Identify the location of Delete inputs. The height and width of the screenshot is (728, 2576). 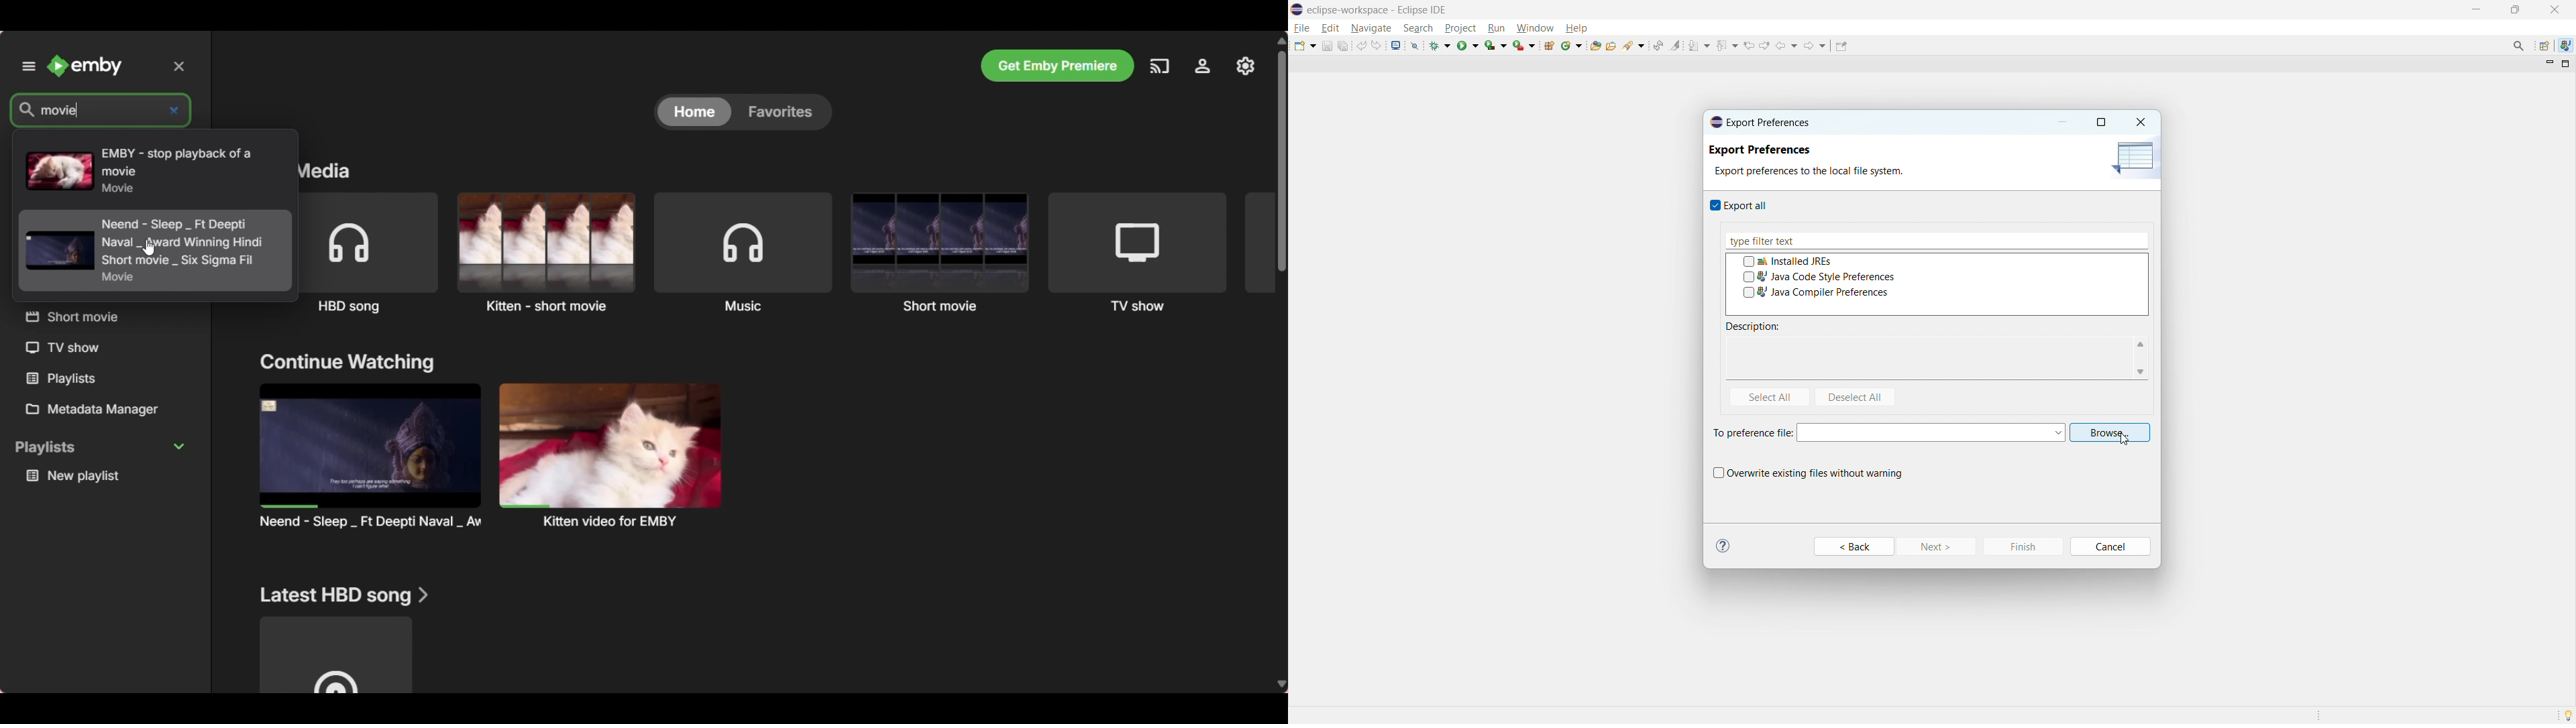
(179, 66).